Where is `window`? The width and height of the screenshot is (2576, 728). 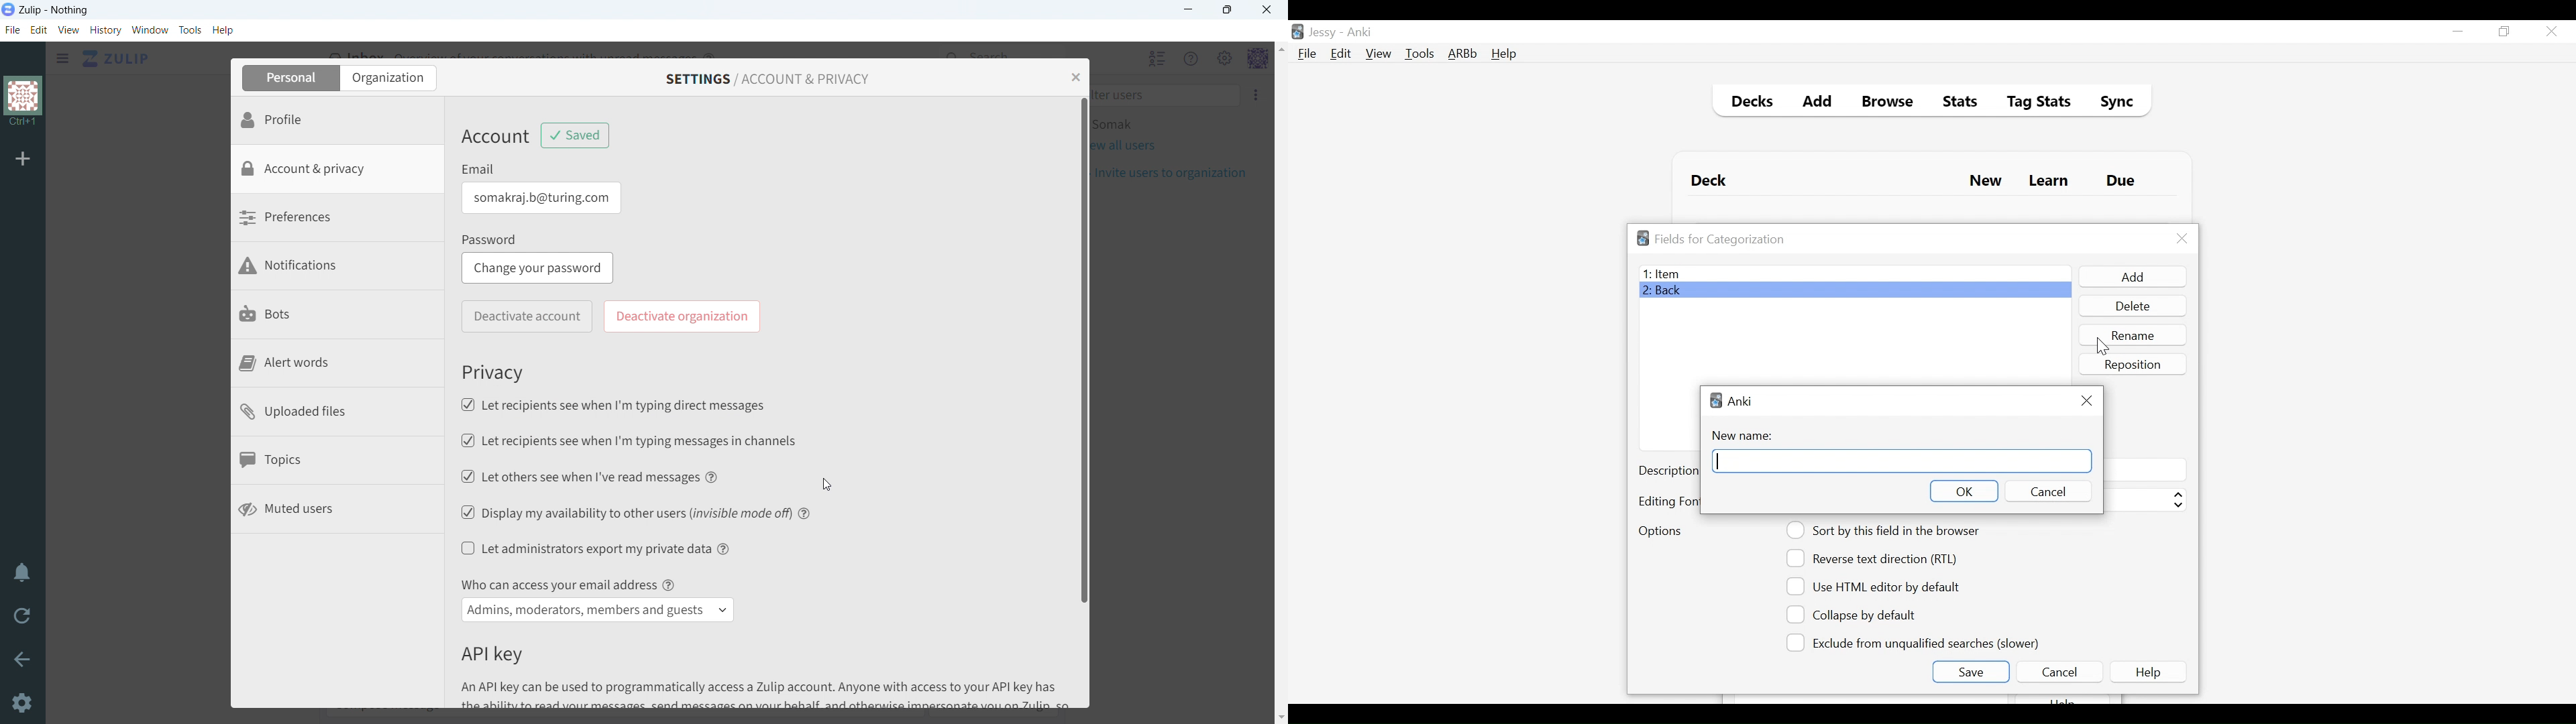
window is located at coordinates (151, 30).